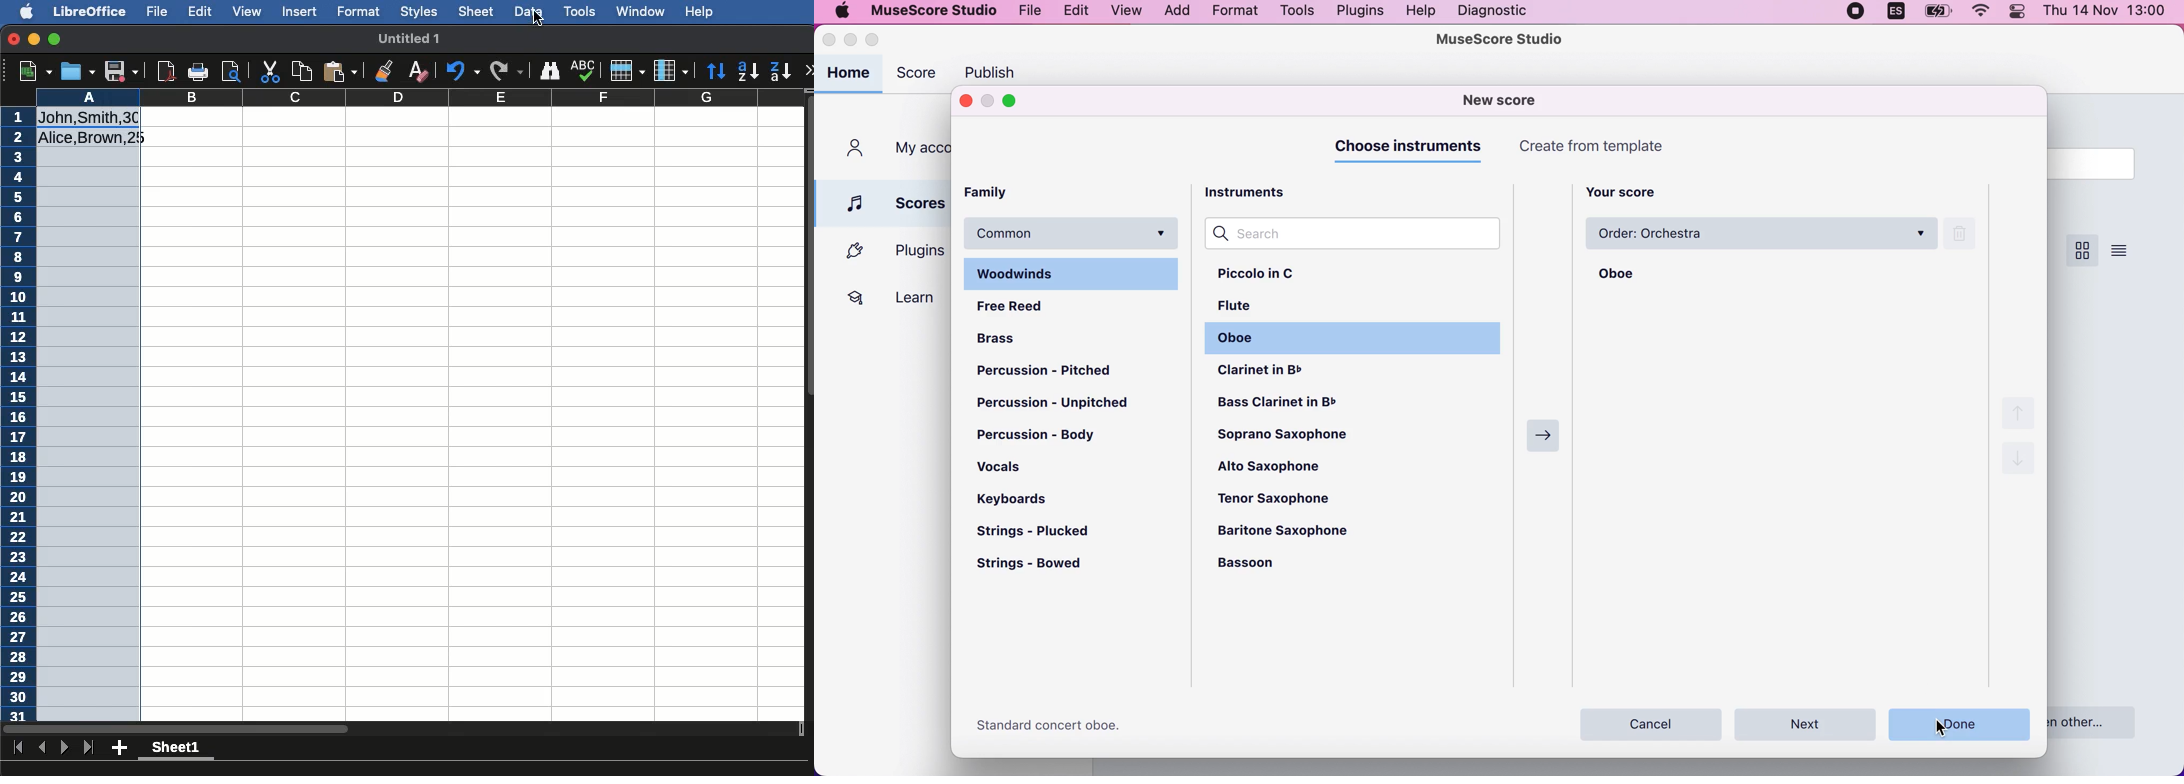 The image size is (2184, 784). Describe the element at coordinates (420, 13) in the screenshot. I see `Styles` at that location.